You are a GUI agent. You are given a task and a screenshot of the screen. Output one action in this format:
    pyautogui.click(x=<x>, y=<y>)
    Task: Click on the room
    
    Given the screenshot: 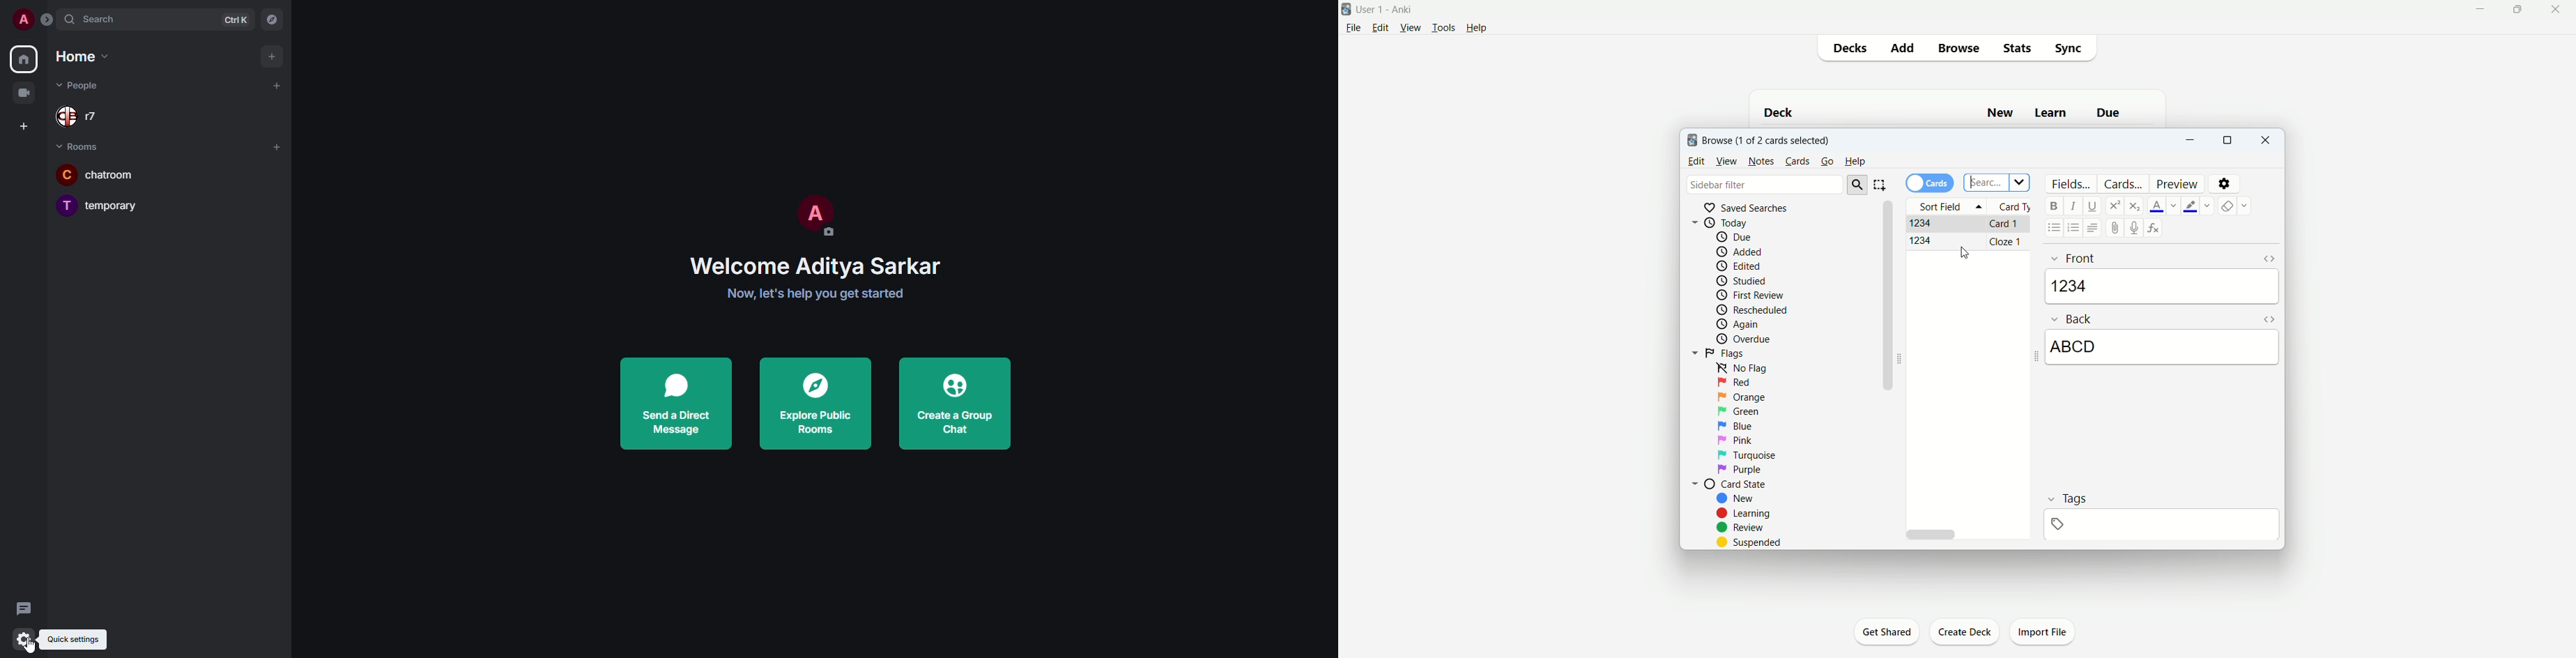 What is the action you would take?
    pyautogui.click(x=95, y=176)
    